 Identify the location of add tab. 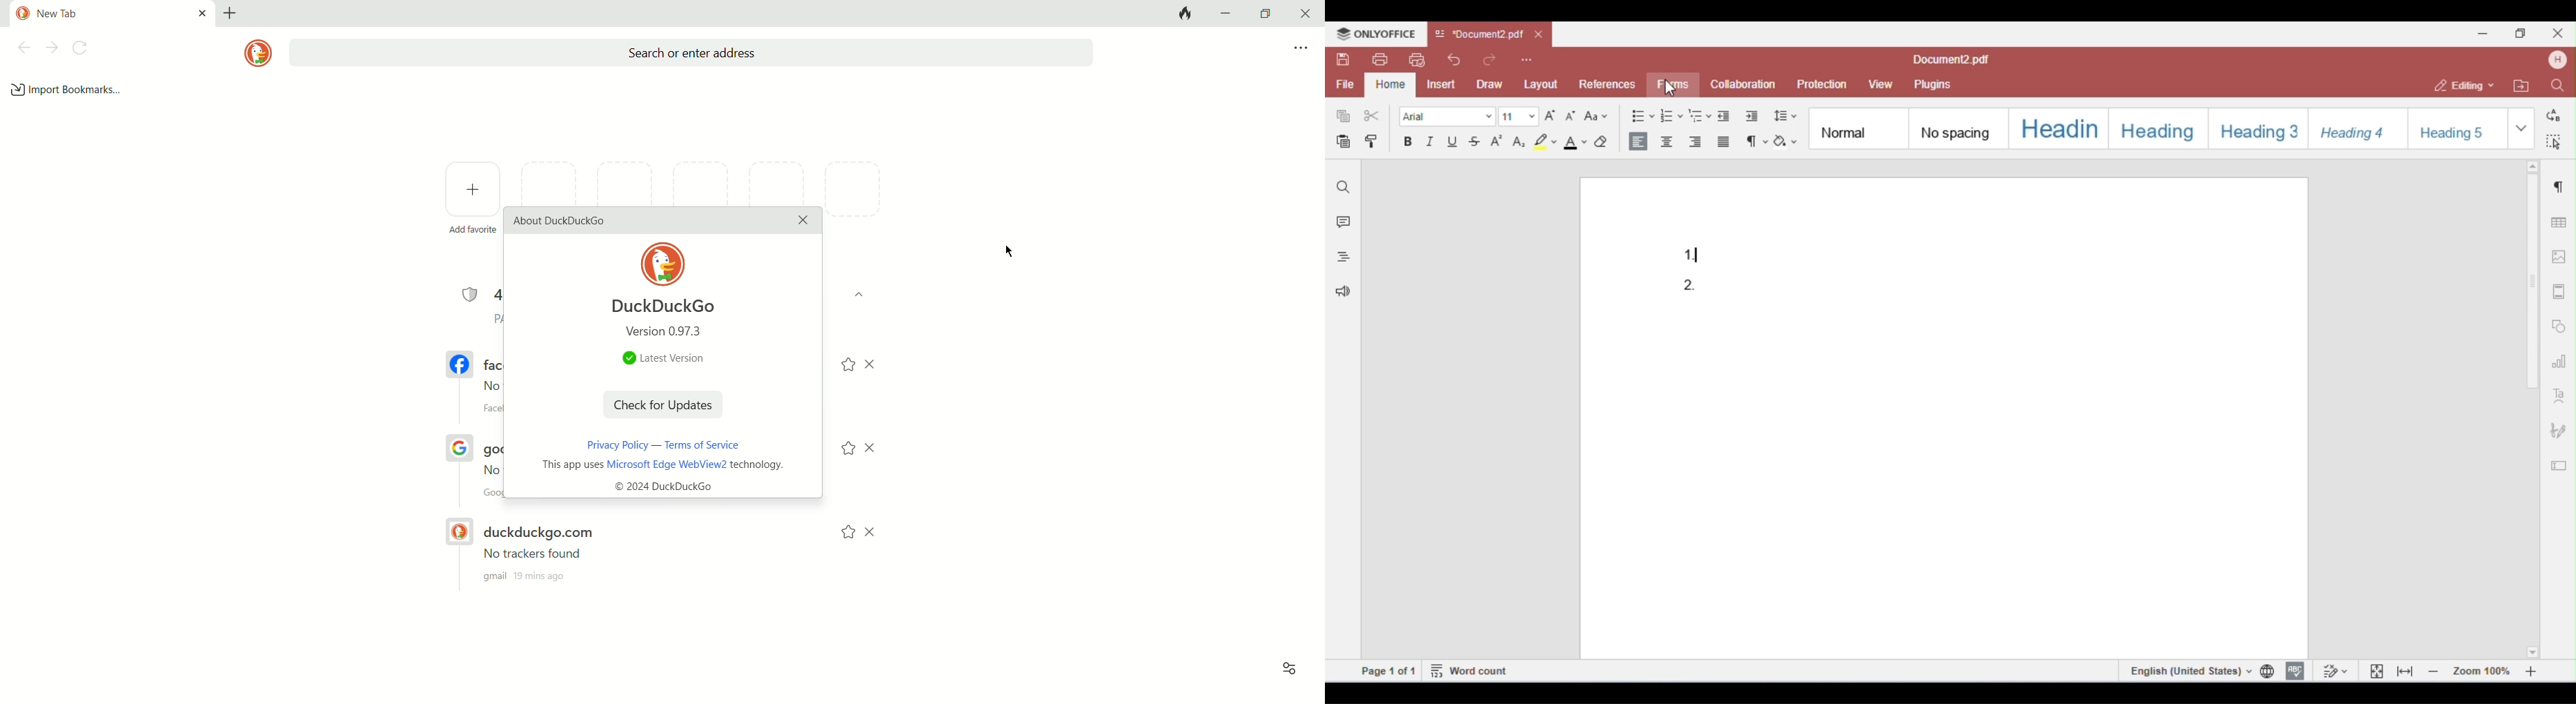
(233, 12).